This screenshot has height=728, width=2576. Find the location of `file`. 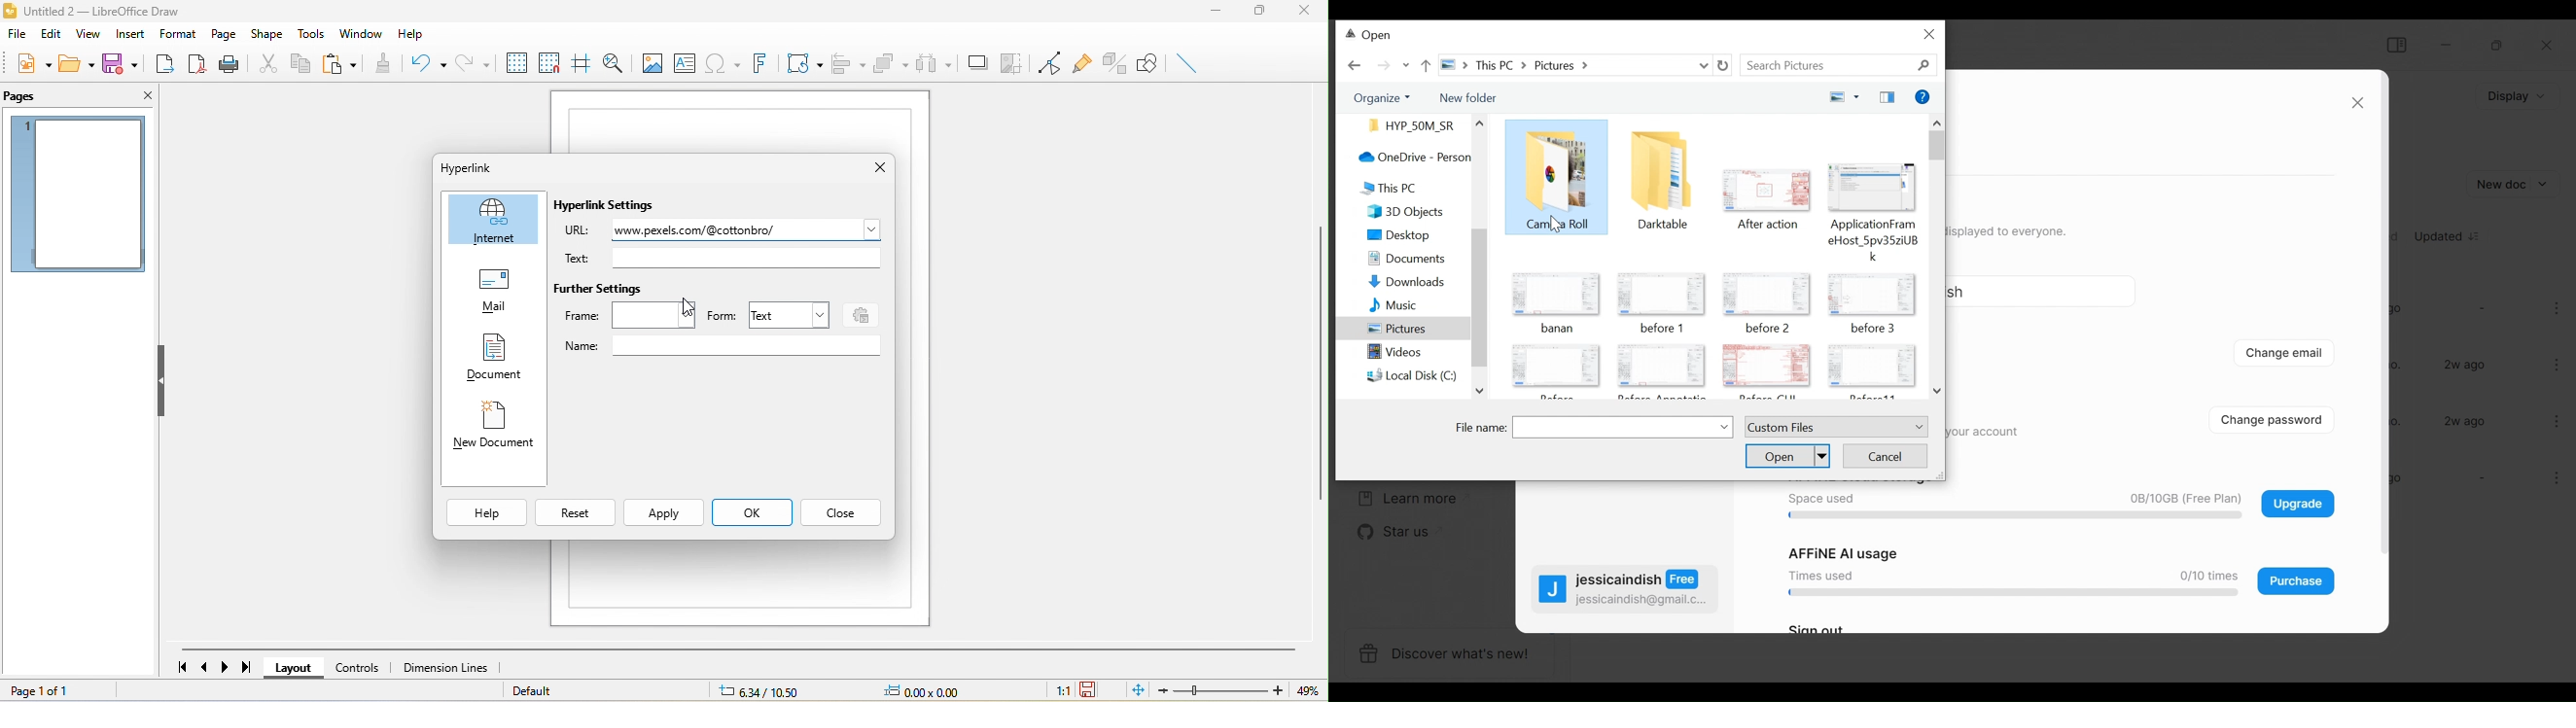

file is located at coordinates (15, 34).